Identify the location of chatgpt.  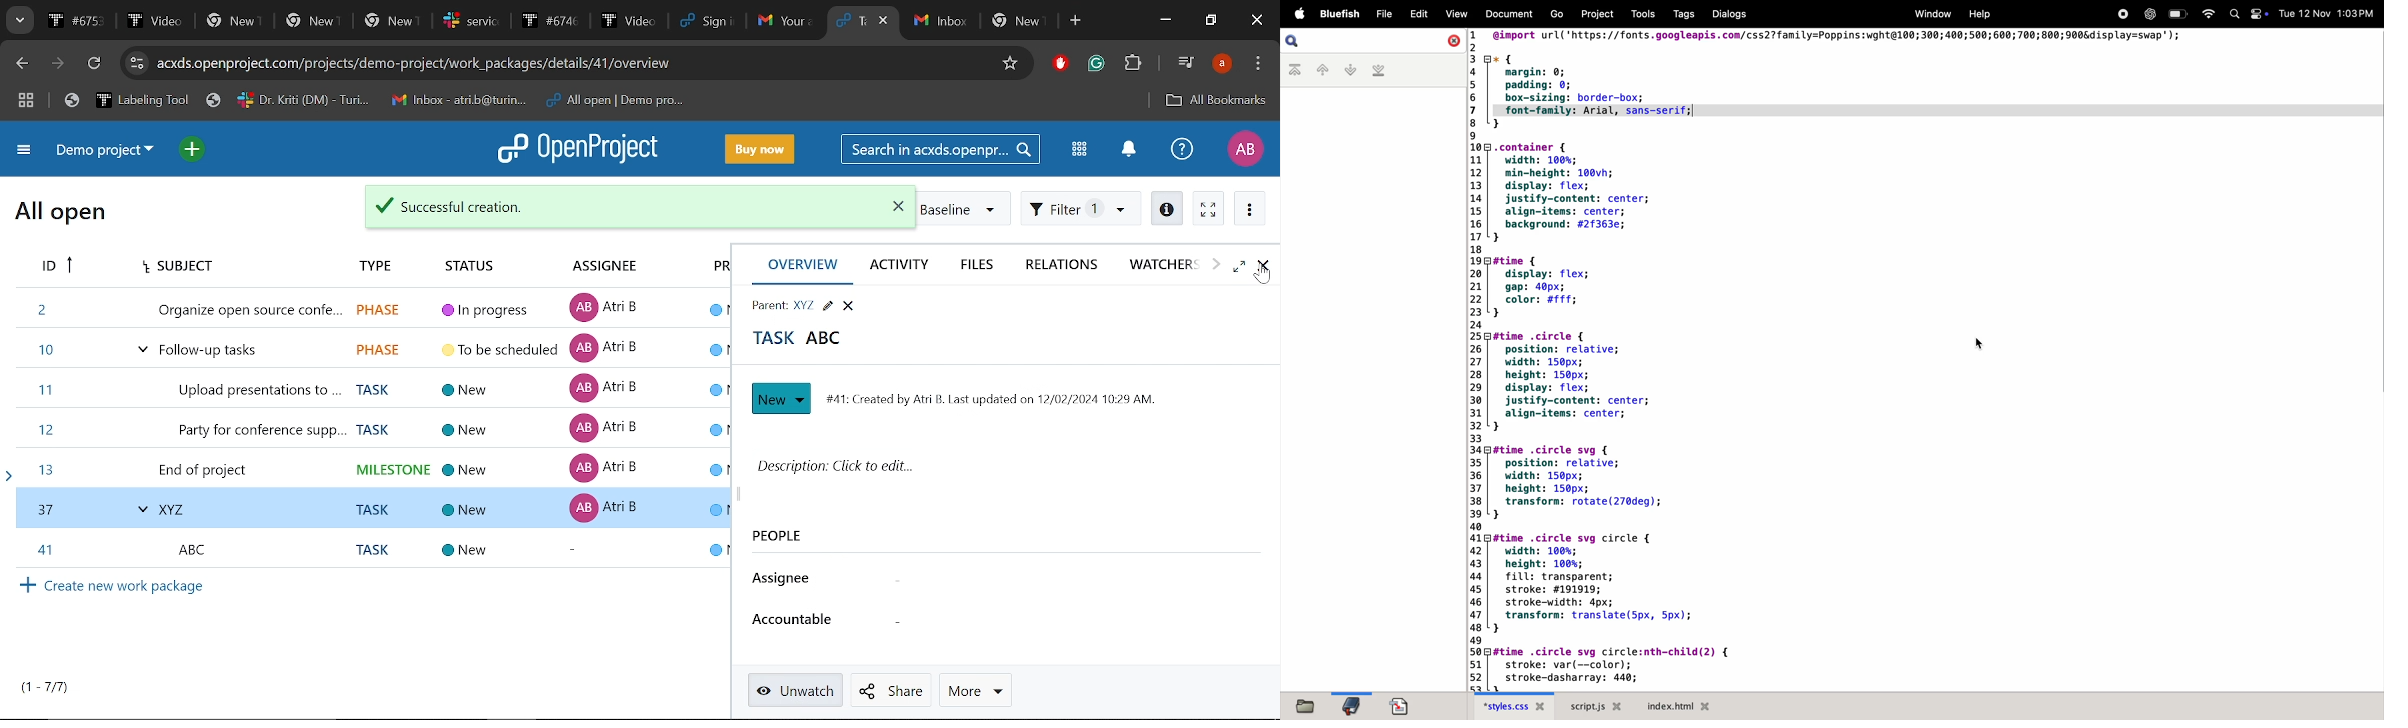
(2150, 14).